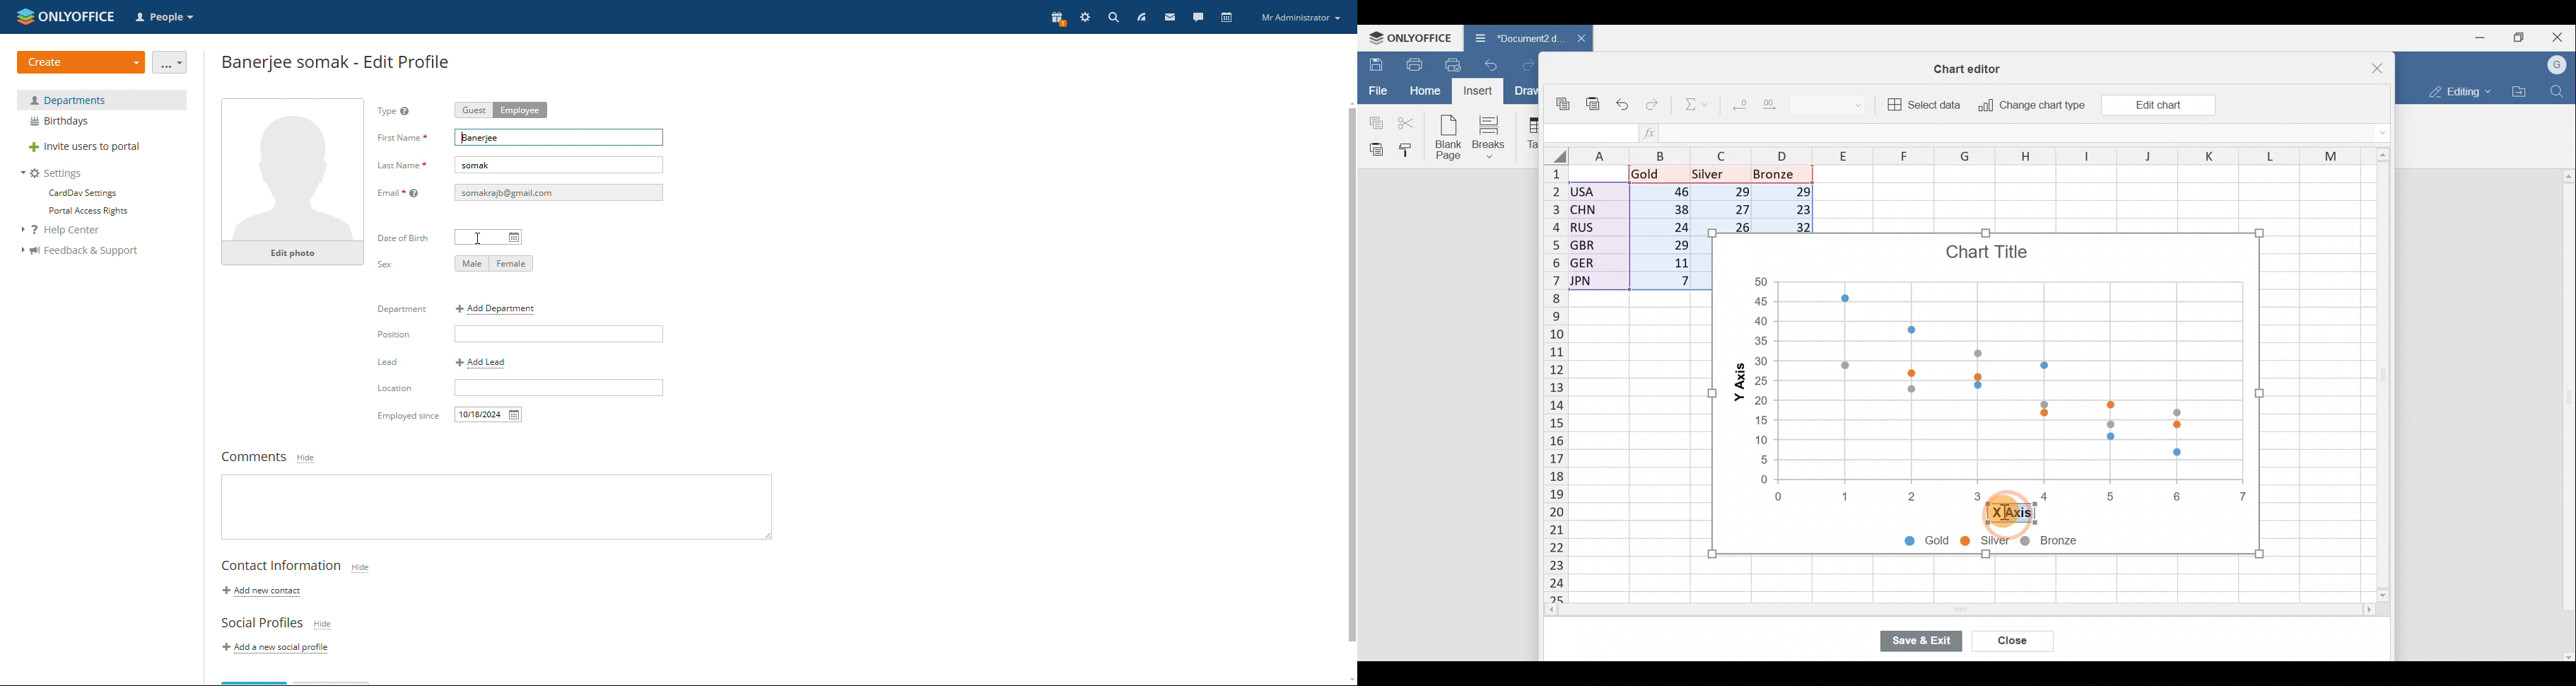 The image size is (2576, 700). I want to click on settings, so click(1085, 18).